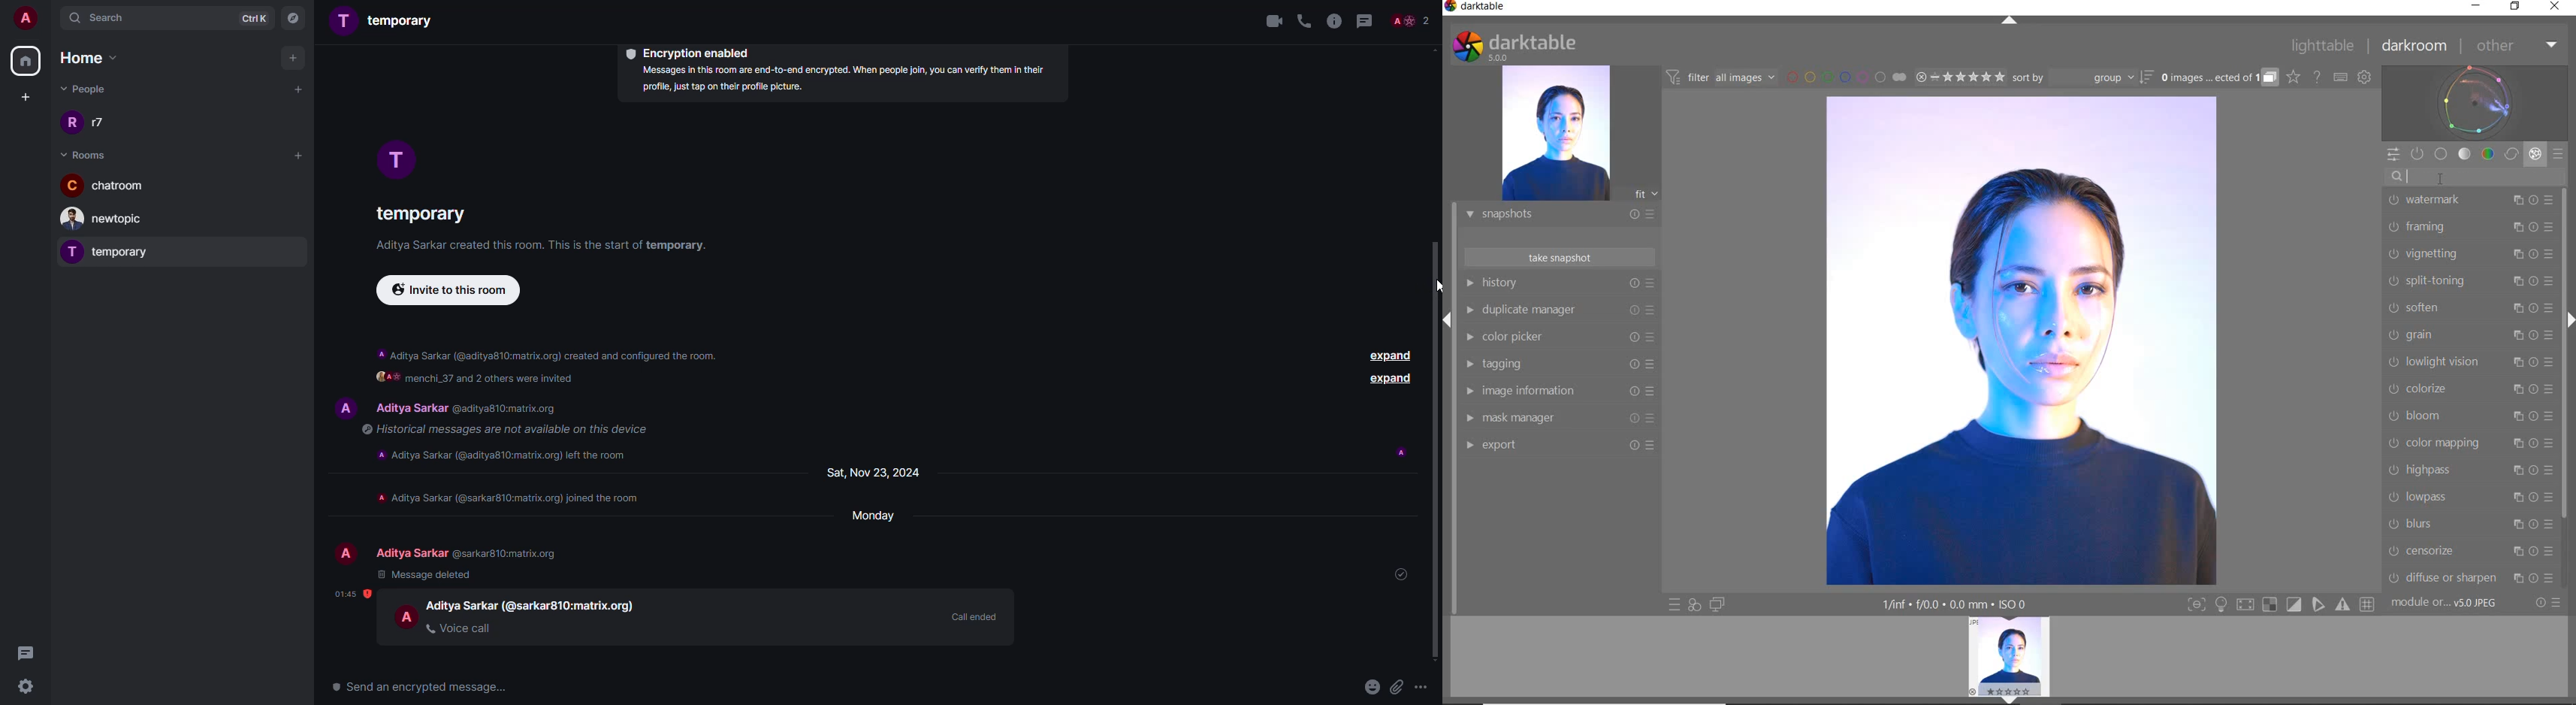 The height and width of the screenshot is (728, 2576). I want to click on CENSORIZE, so click(2470, 550).